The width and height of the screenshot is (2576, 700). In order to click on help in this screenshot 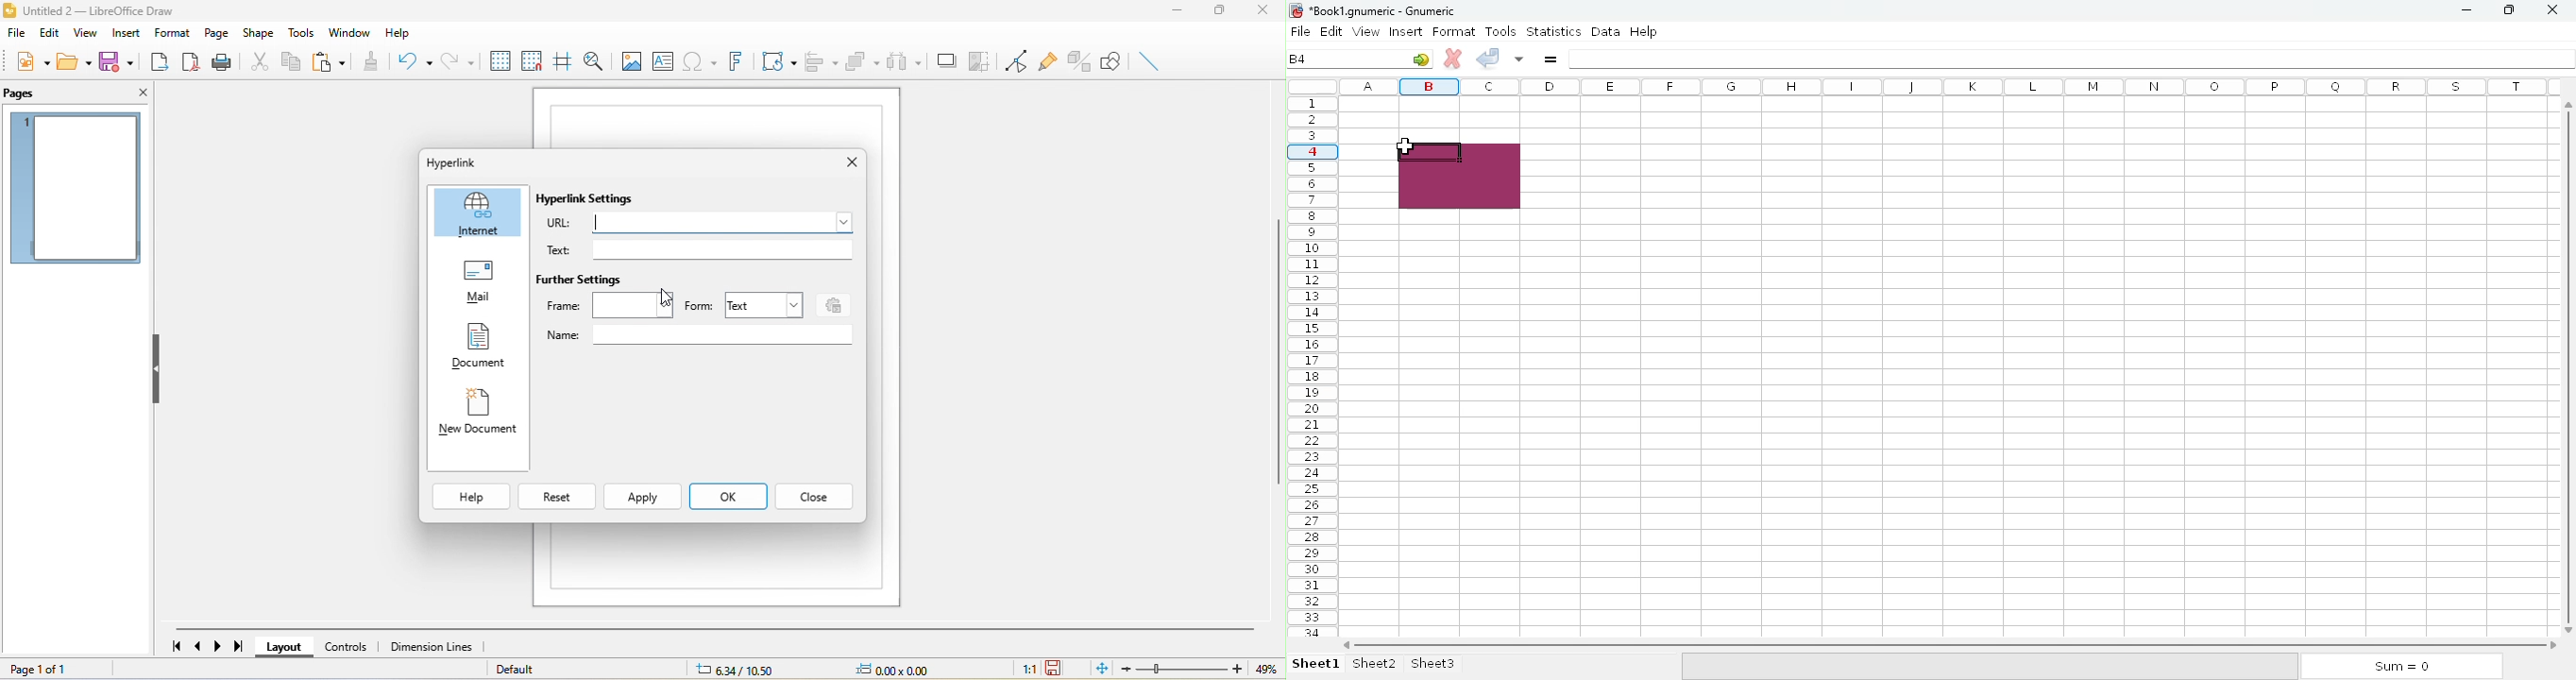, I will do `click(395, 31)`.